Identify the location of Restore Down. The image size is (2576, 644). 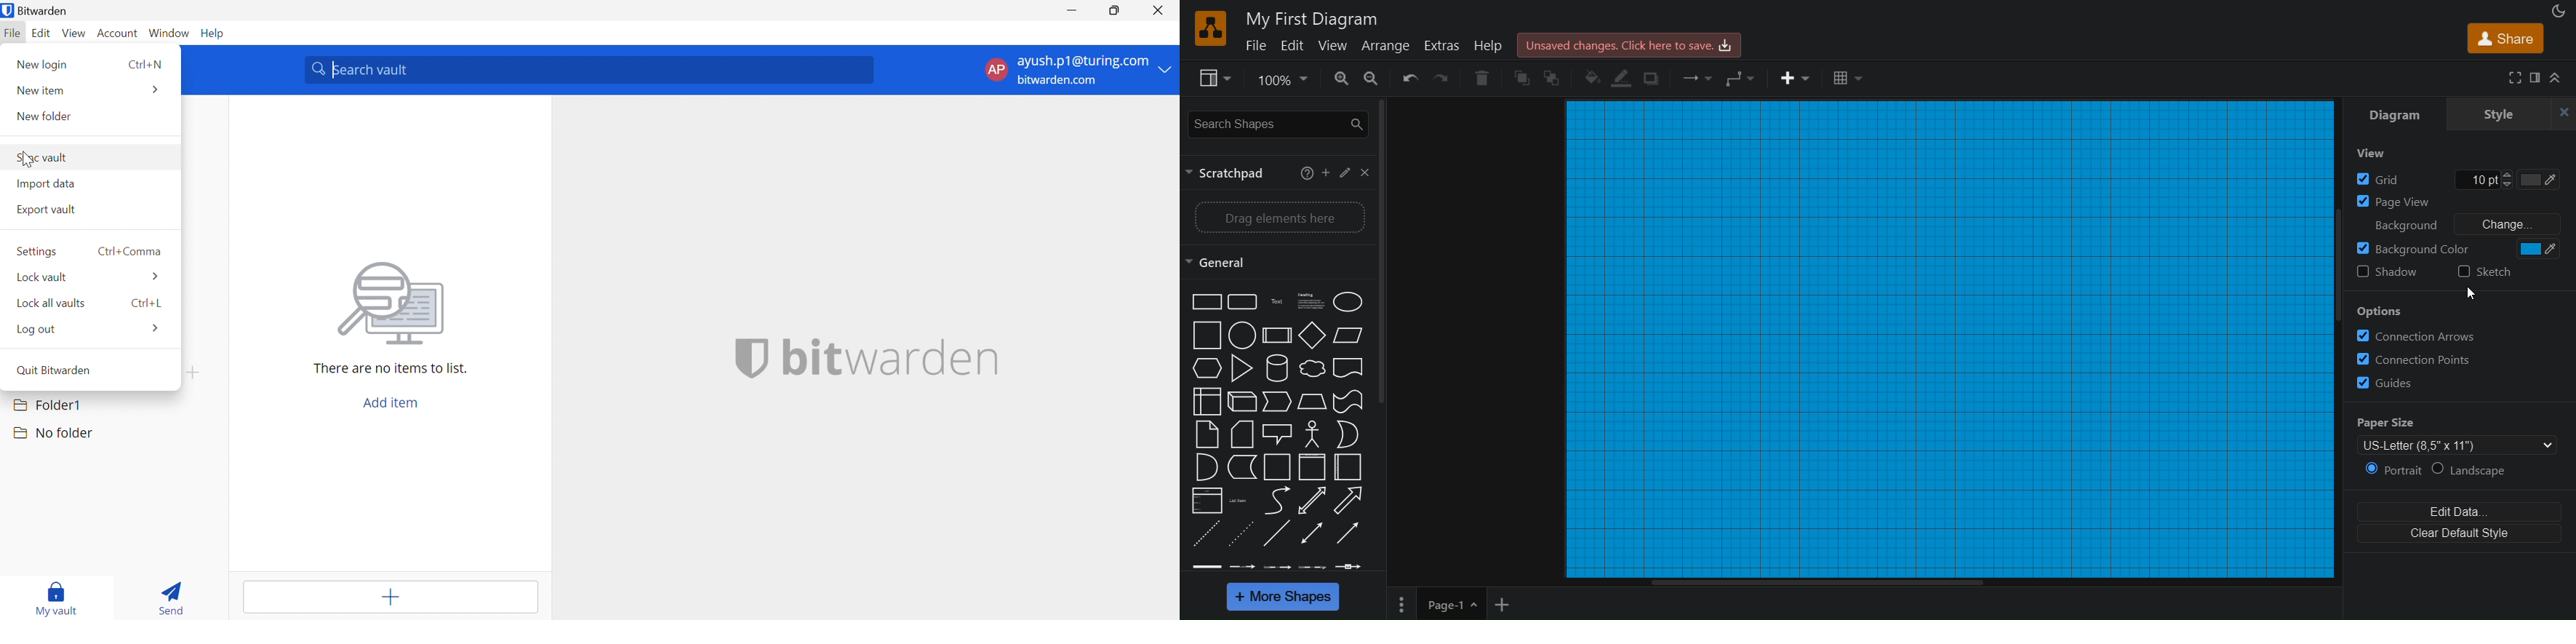
(1112, 9).